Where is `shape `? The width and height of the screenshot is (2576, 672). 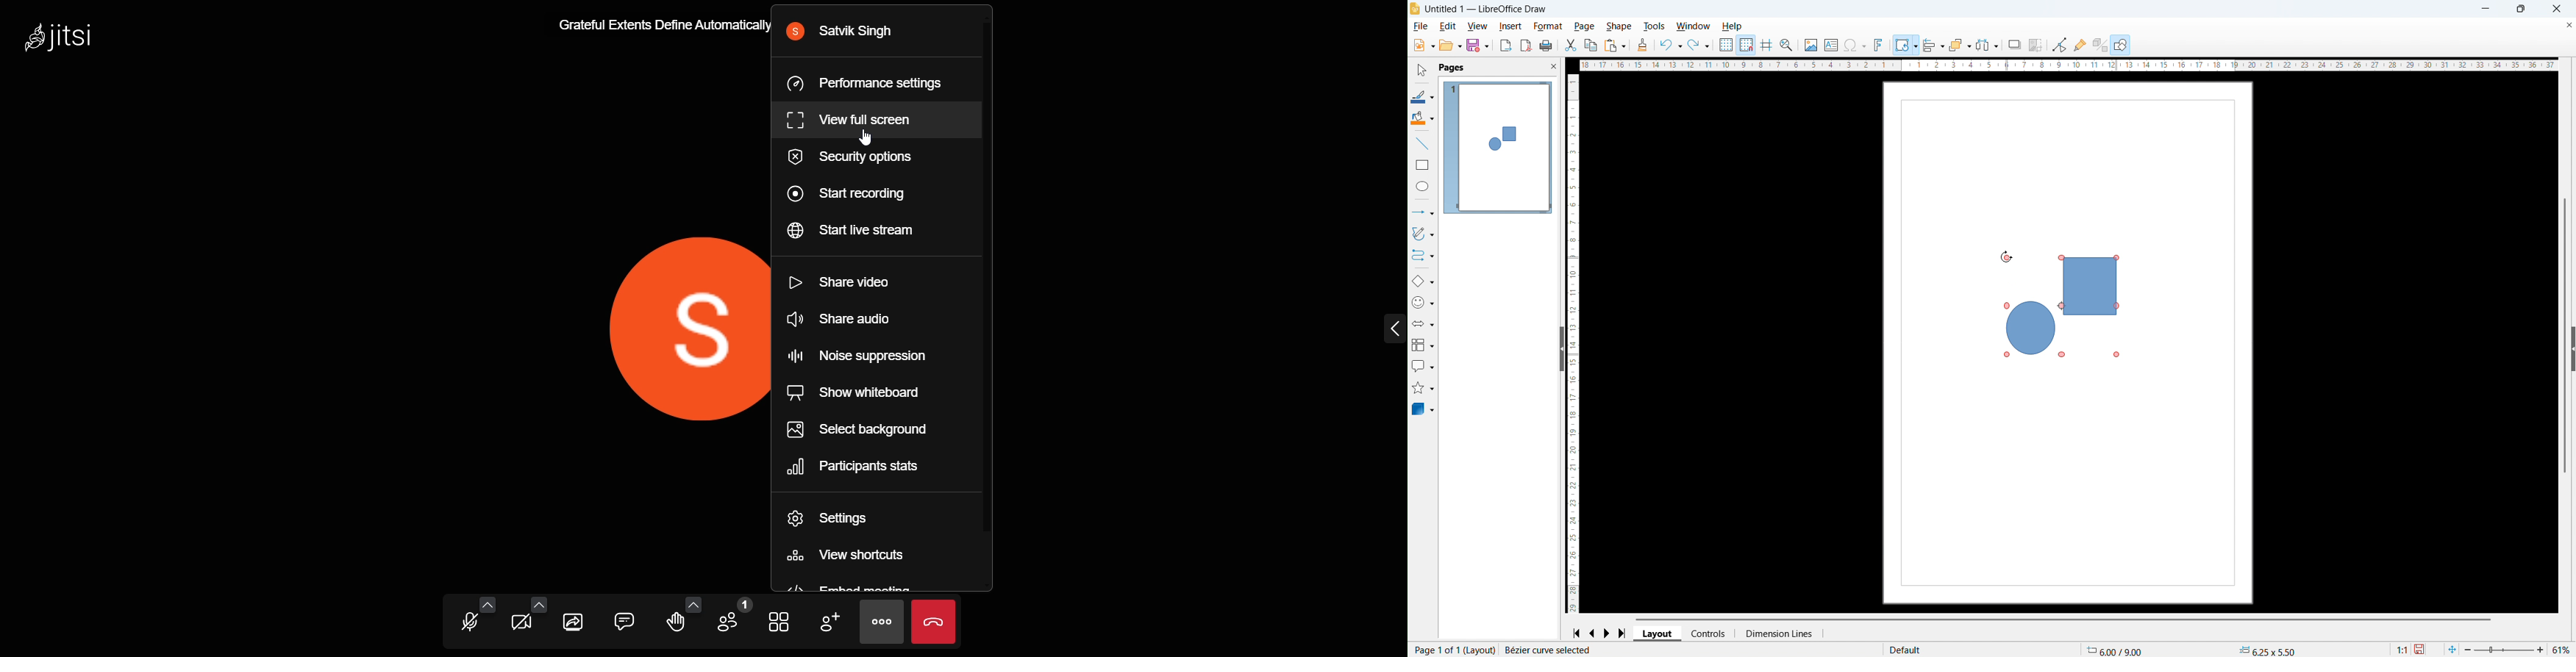
shape  is located at coordinates (1619, 27).